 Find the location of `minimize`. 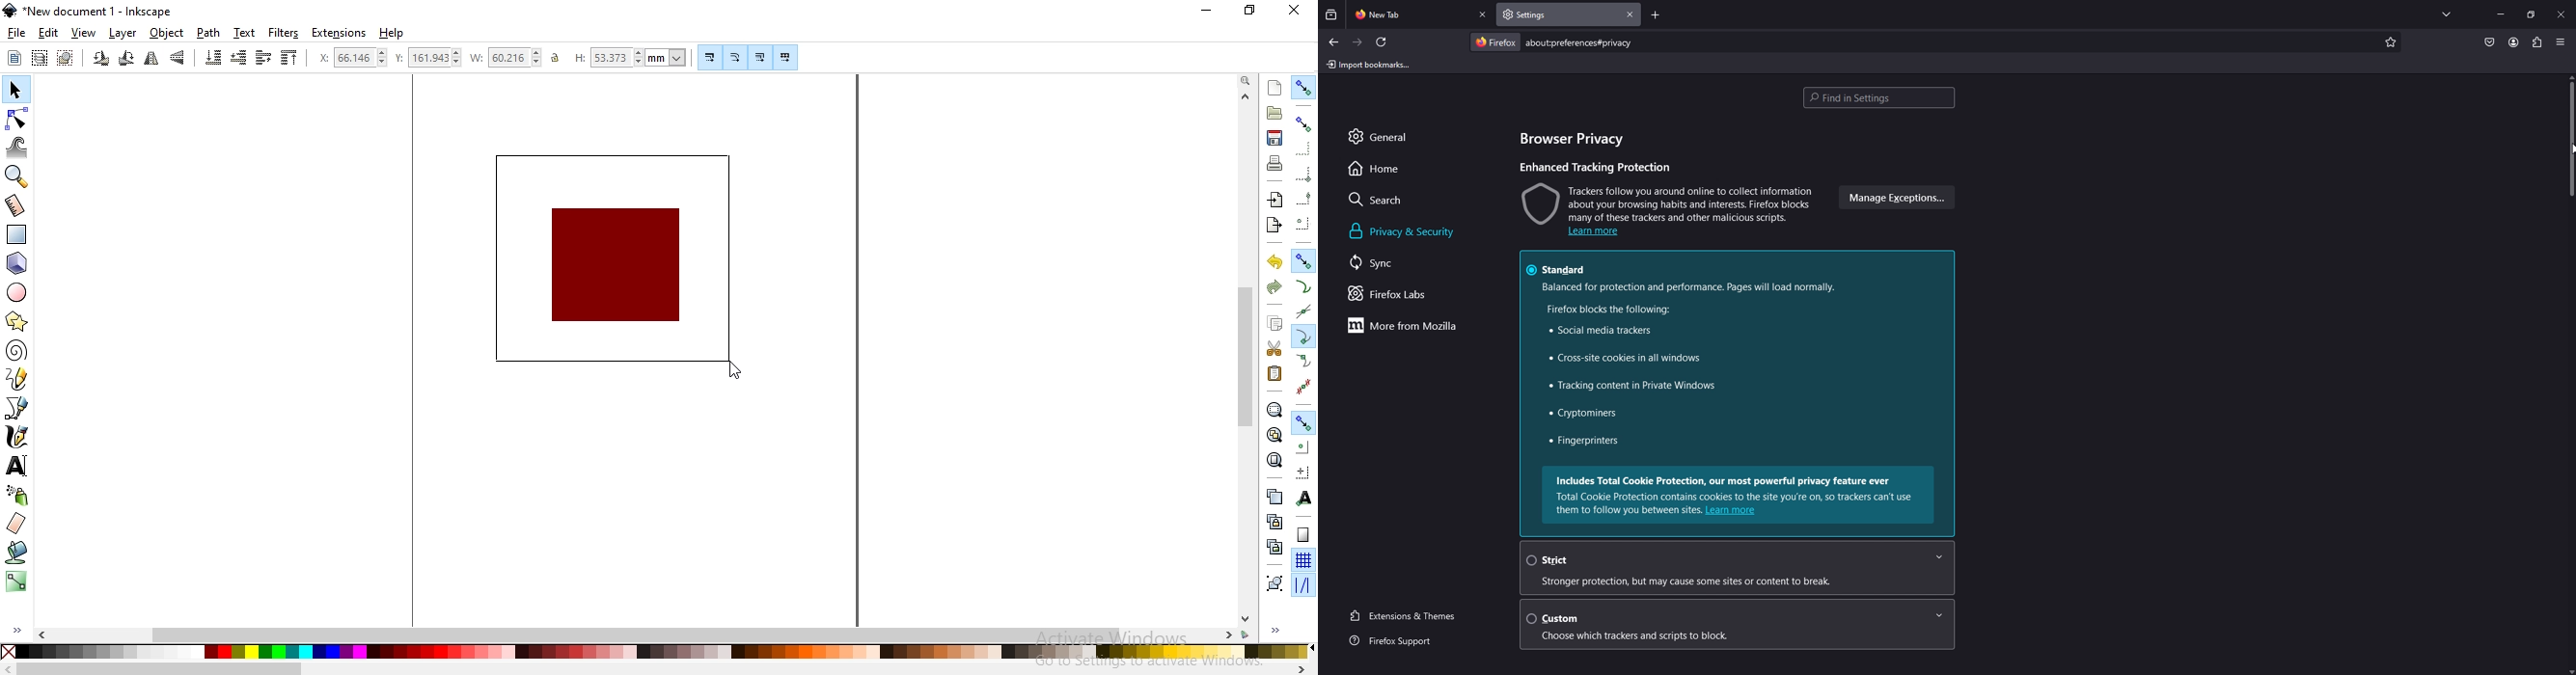

minimize is located at coordinates (1208, 12).